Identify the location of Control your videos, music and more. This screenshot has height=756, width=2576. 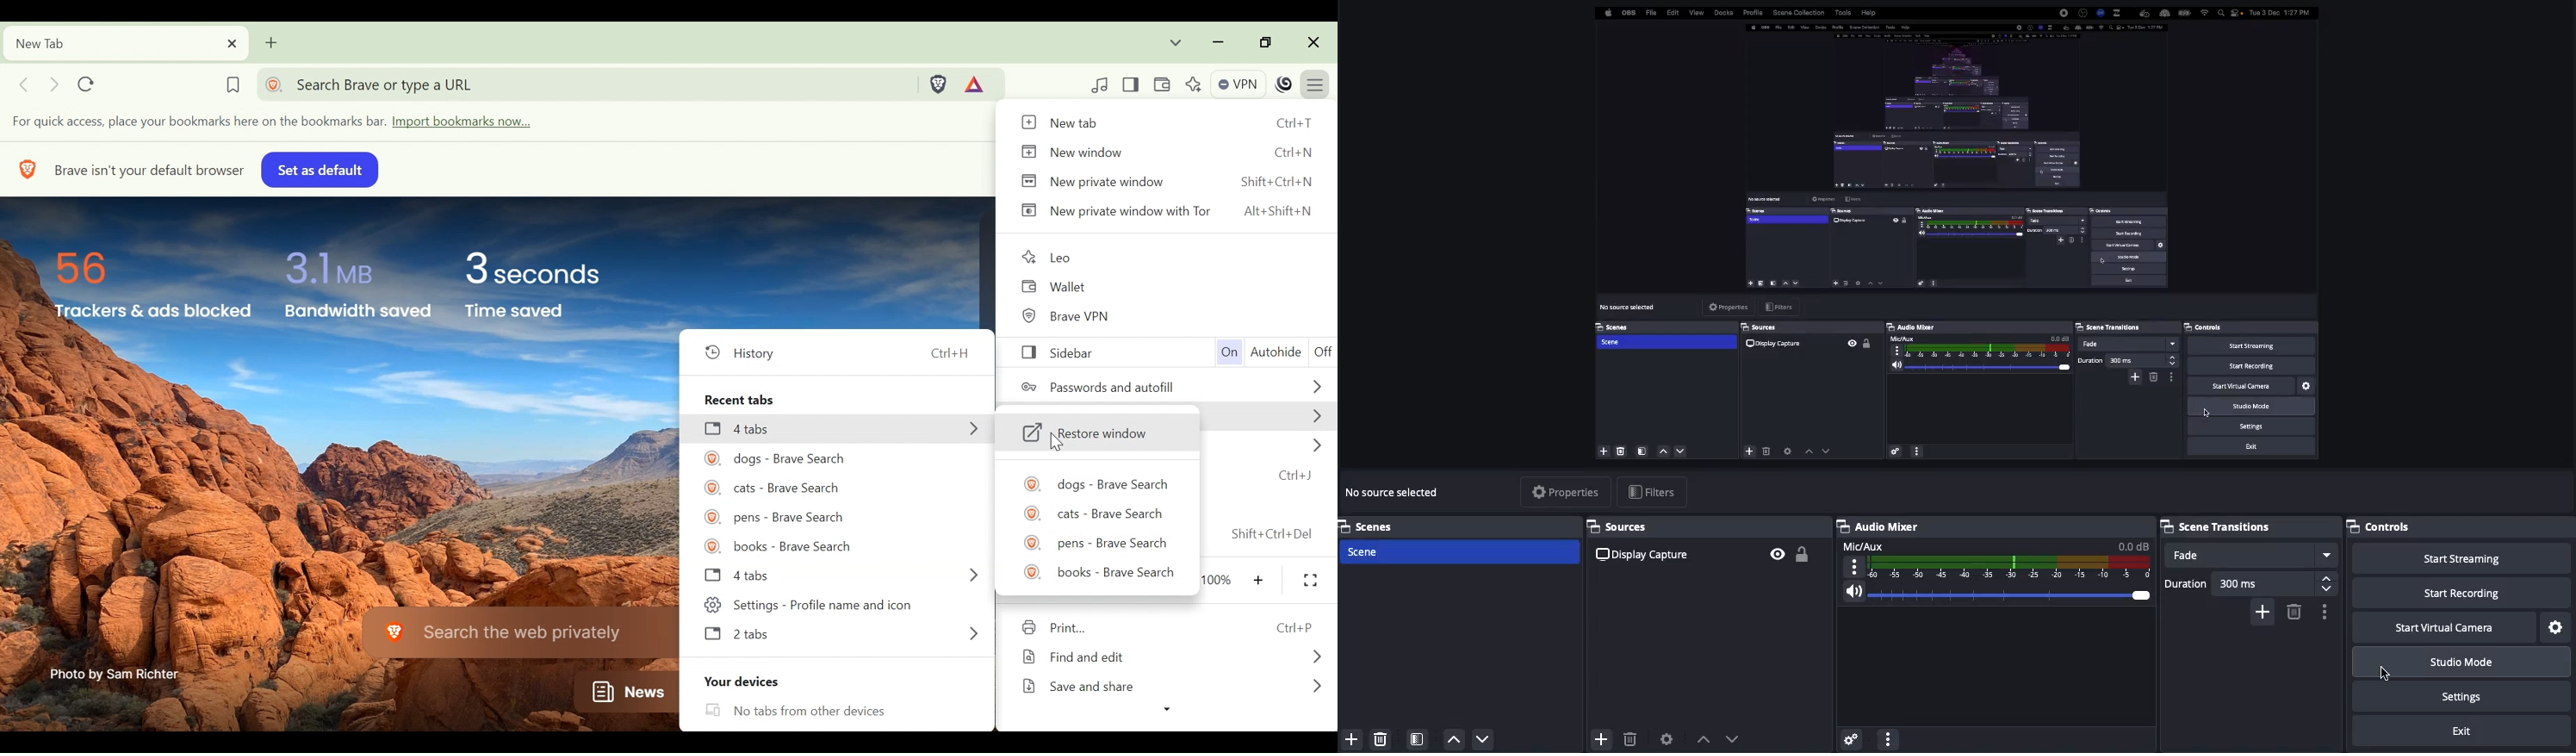
(1101, 84).